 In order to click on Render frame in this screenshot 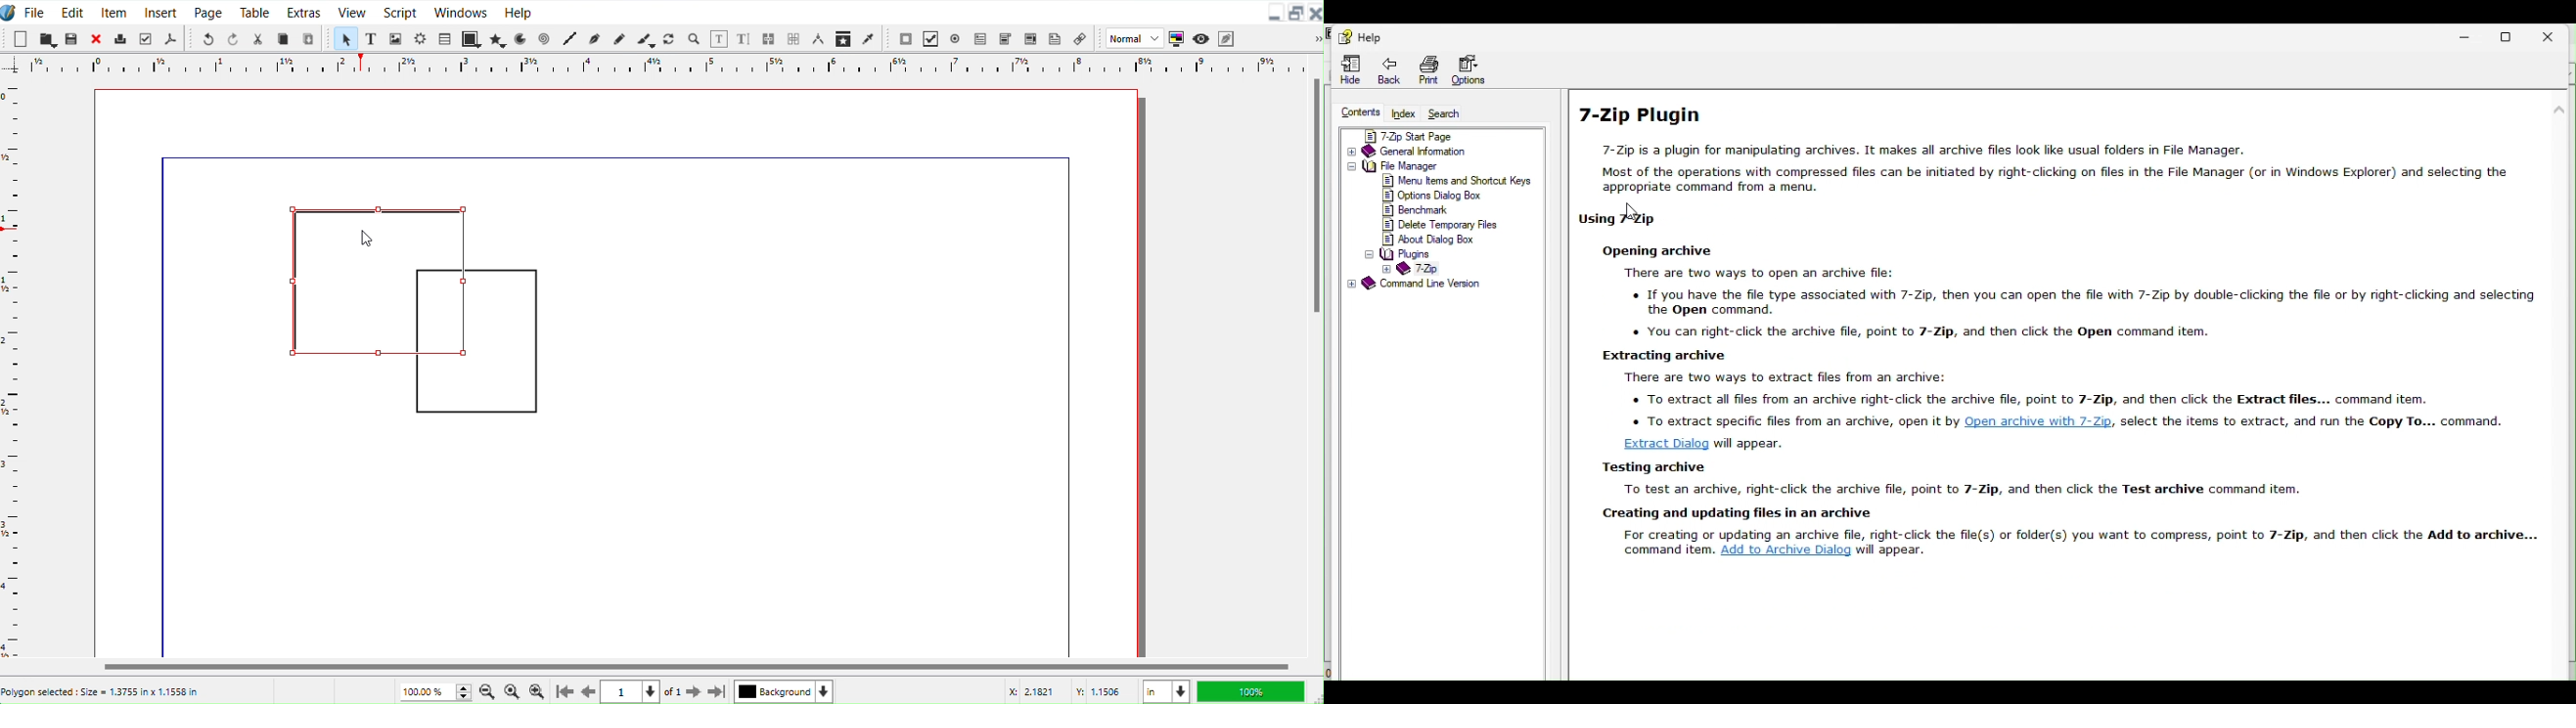, I will do `click(421, 39)`.